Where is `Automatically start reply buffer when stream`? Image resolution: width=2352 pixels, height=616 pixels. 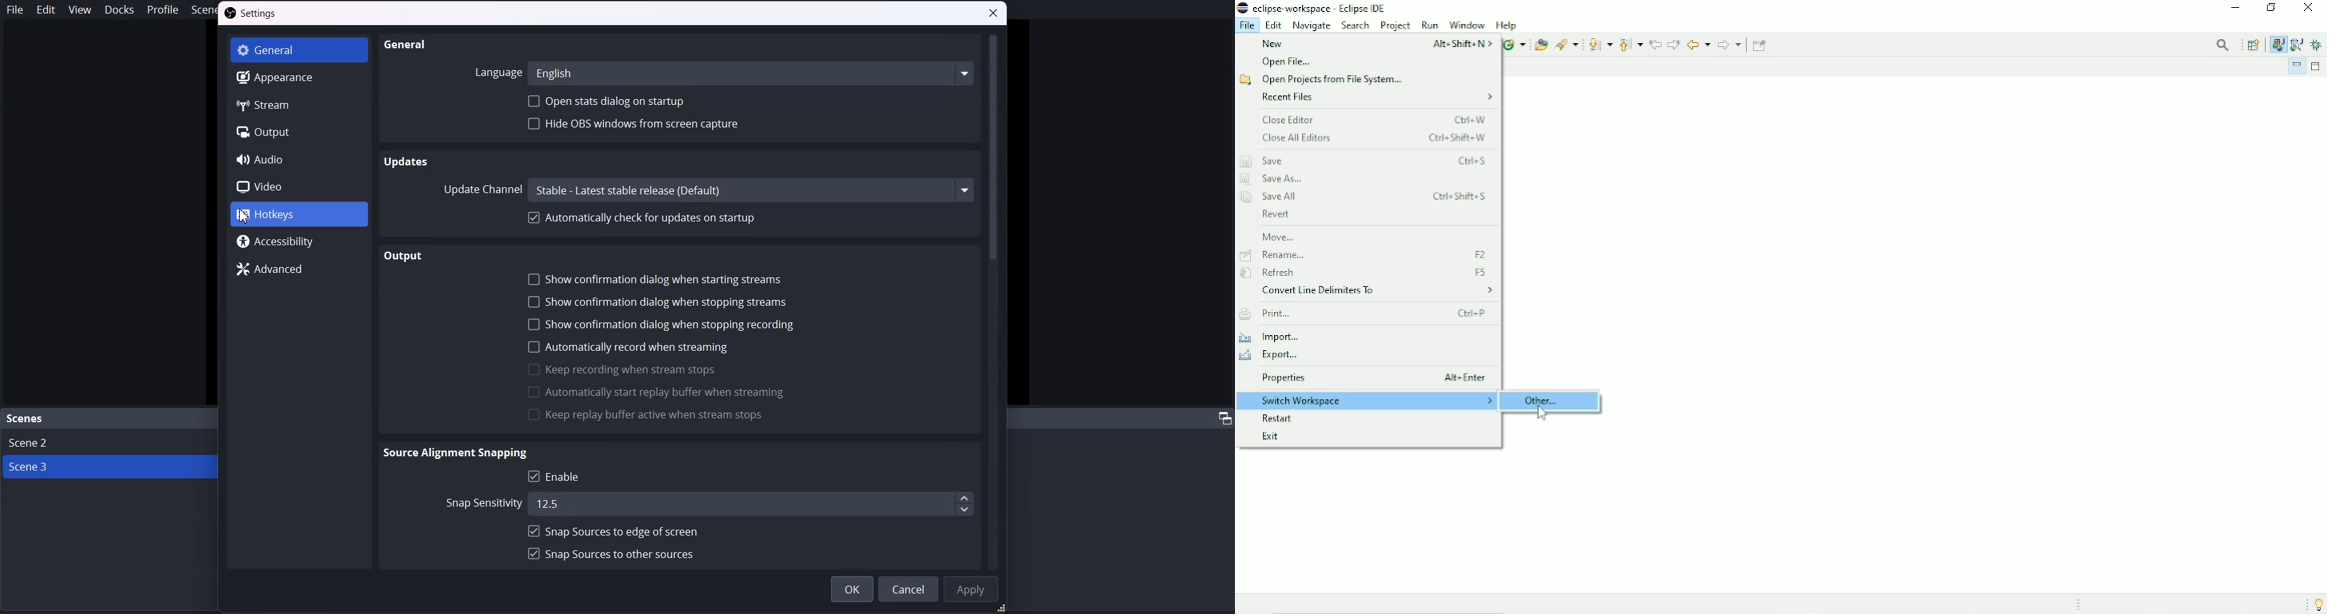 Automatically start reply buffer when stream is located at coordinates (656, 391).